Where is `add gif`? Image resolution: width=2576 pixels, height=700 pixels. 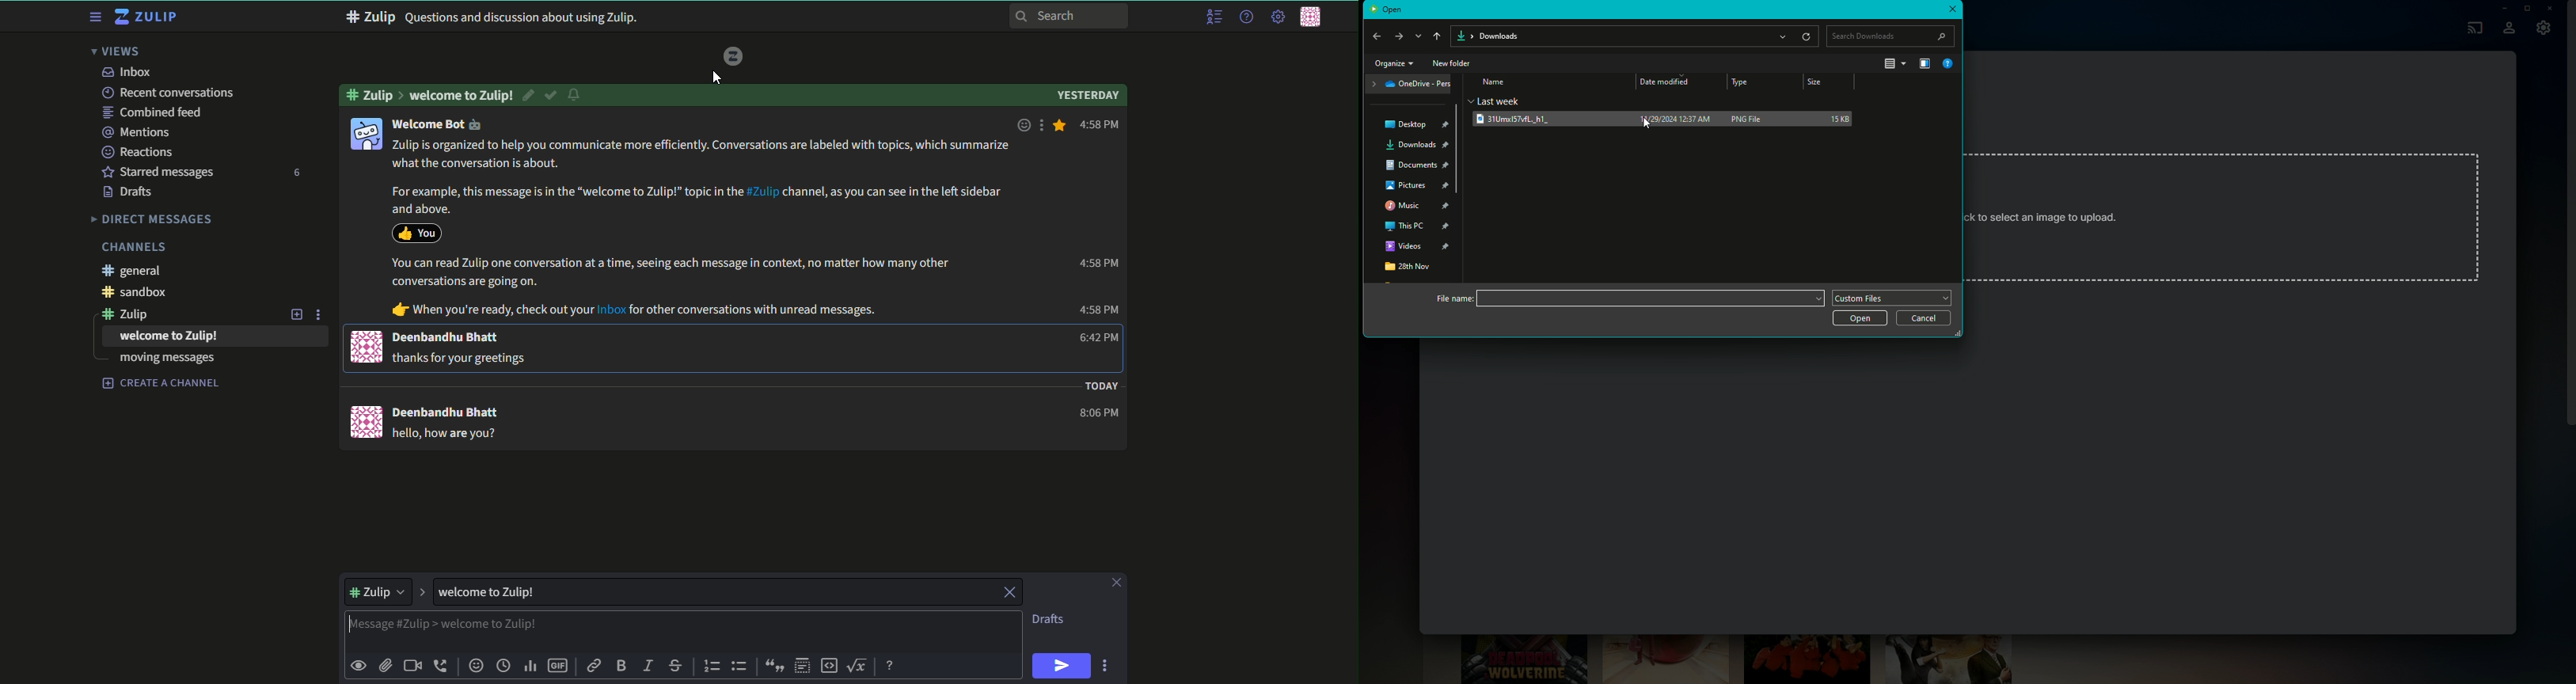
add gif is located at coordinates (560, 667).